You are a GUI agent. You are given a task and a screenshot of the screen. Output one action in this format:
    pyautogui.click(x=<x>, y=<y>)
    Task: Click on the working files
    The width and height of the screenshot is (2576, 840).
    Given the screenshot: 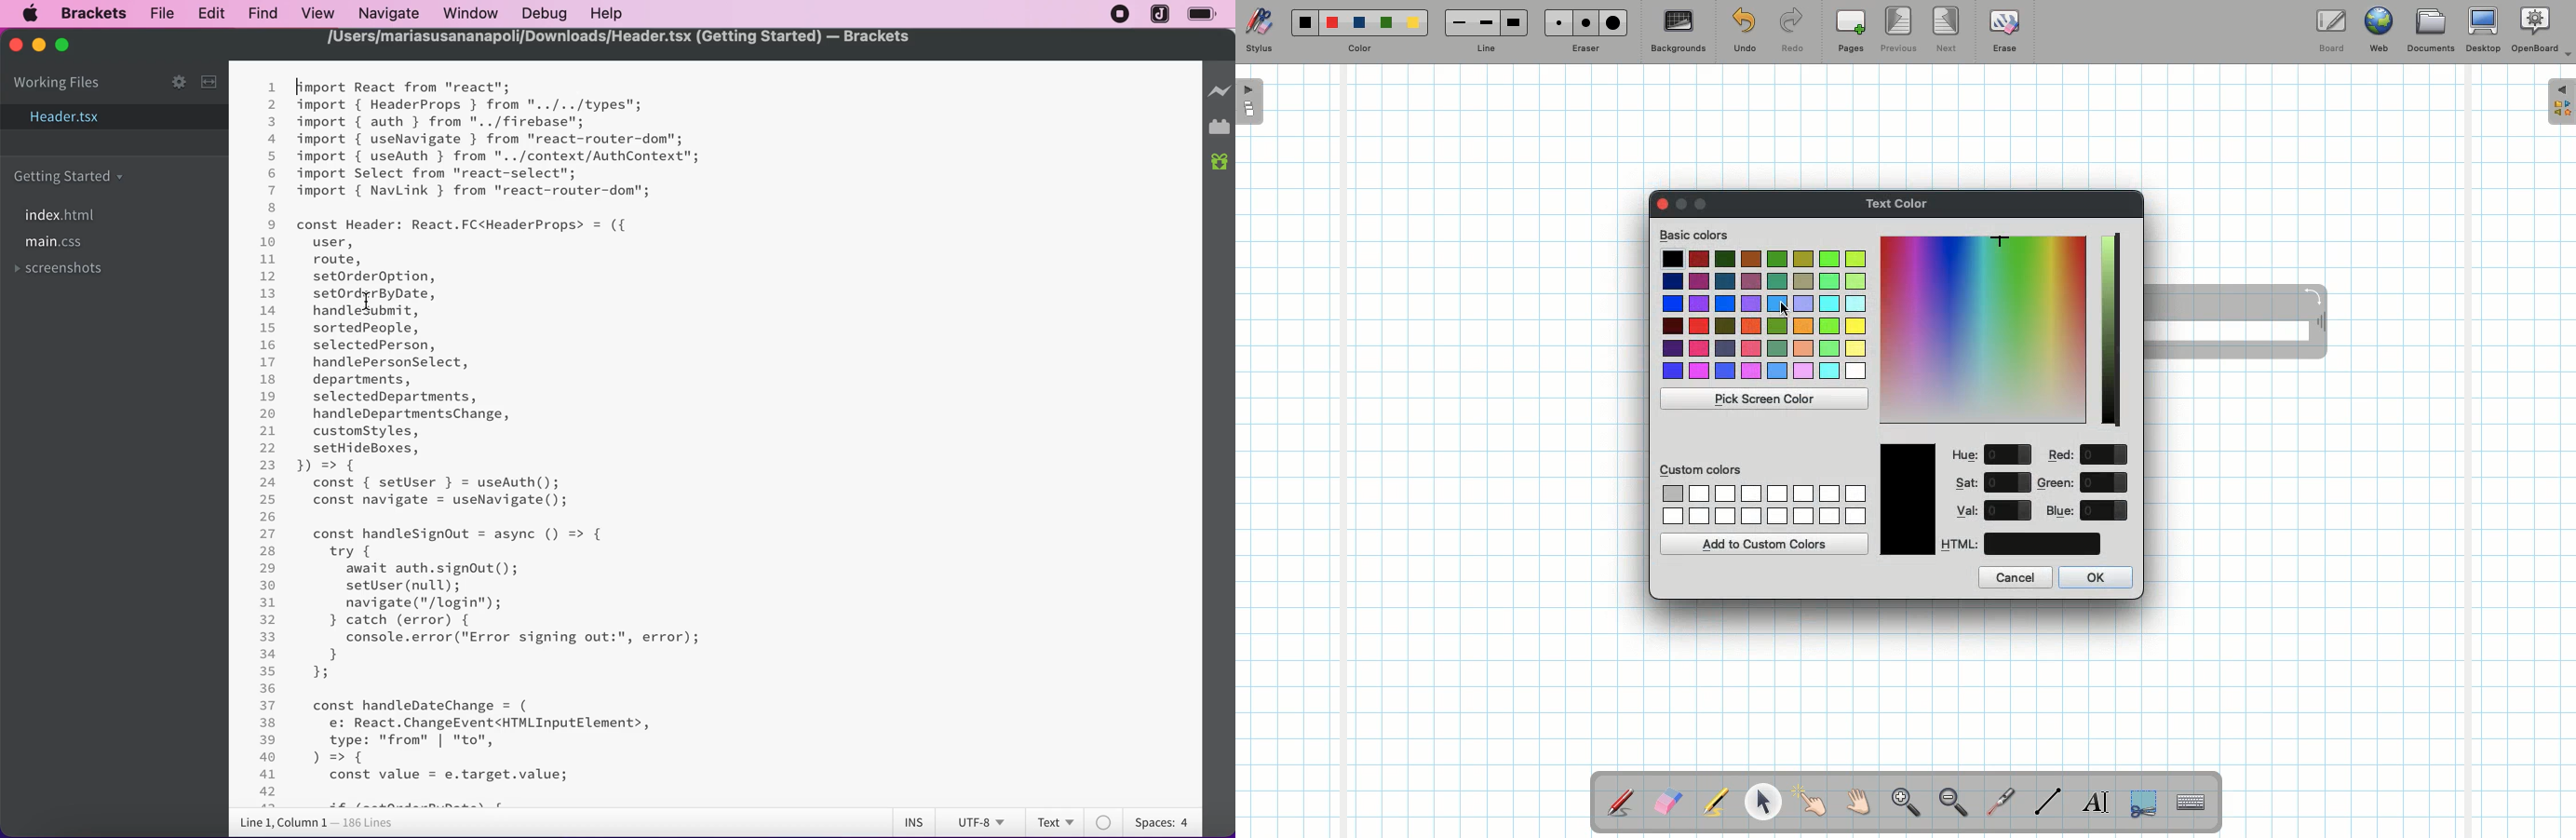 What is the action you would take?
    pyautogui.click(x=55, y=80)
    